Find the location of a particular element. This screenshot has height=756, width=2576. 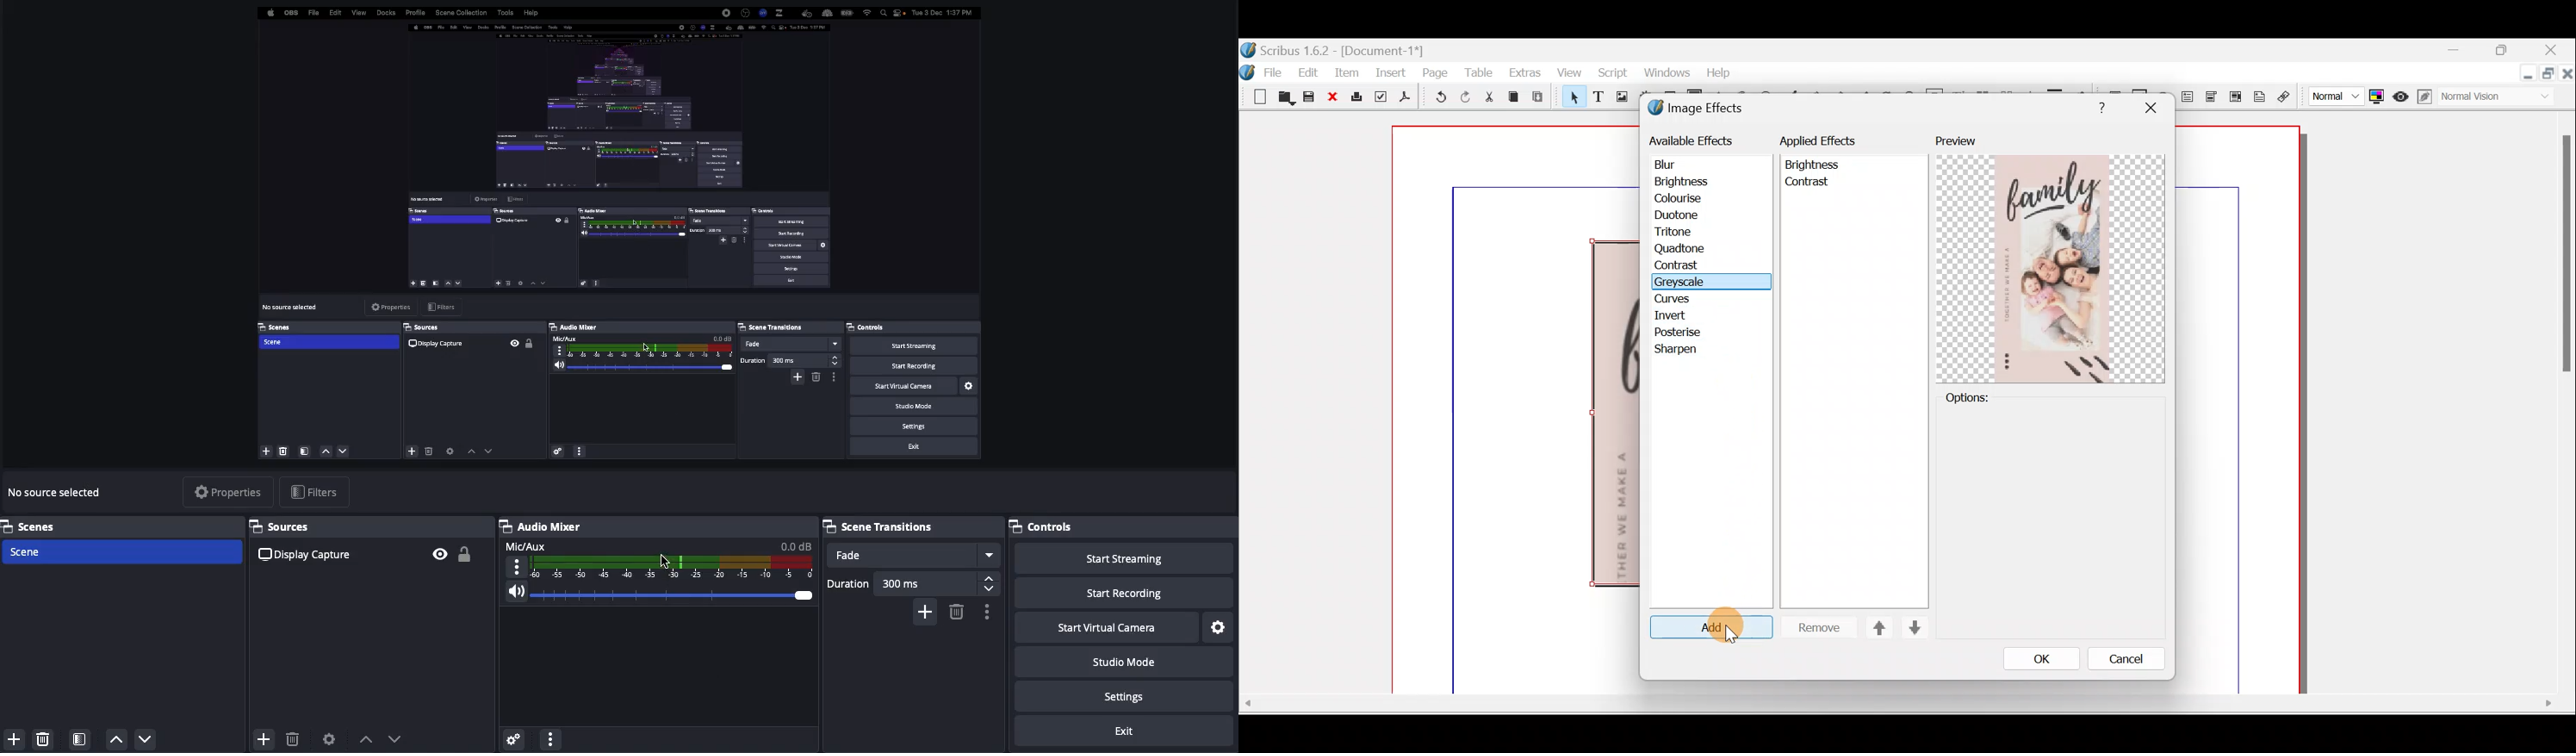

Item is located at coordinates (1345, 72).